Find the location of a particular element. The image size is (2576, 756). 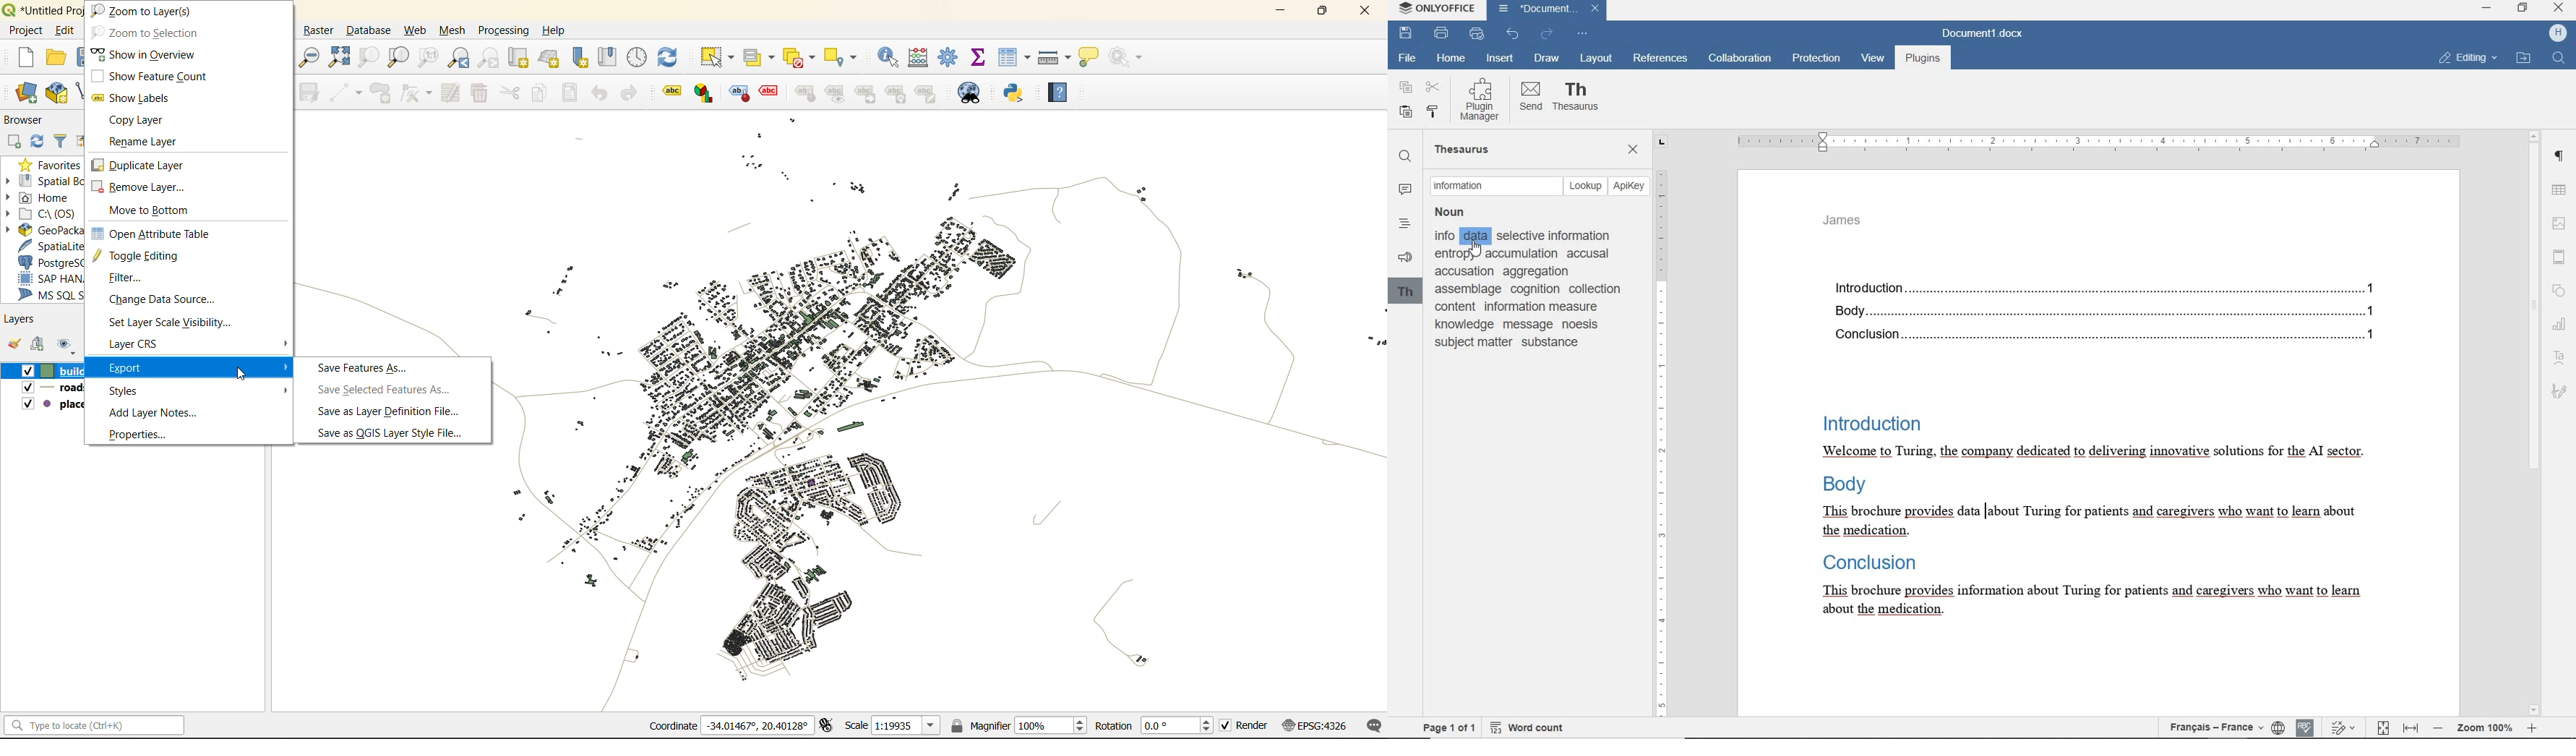

database is located at coordinates (372, 29).